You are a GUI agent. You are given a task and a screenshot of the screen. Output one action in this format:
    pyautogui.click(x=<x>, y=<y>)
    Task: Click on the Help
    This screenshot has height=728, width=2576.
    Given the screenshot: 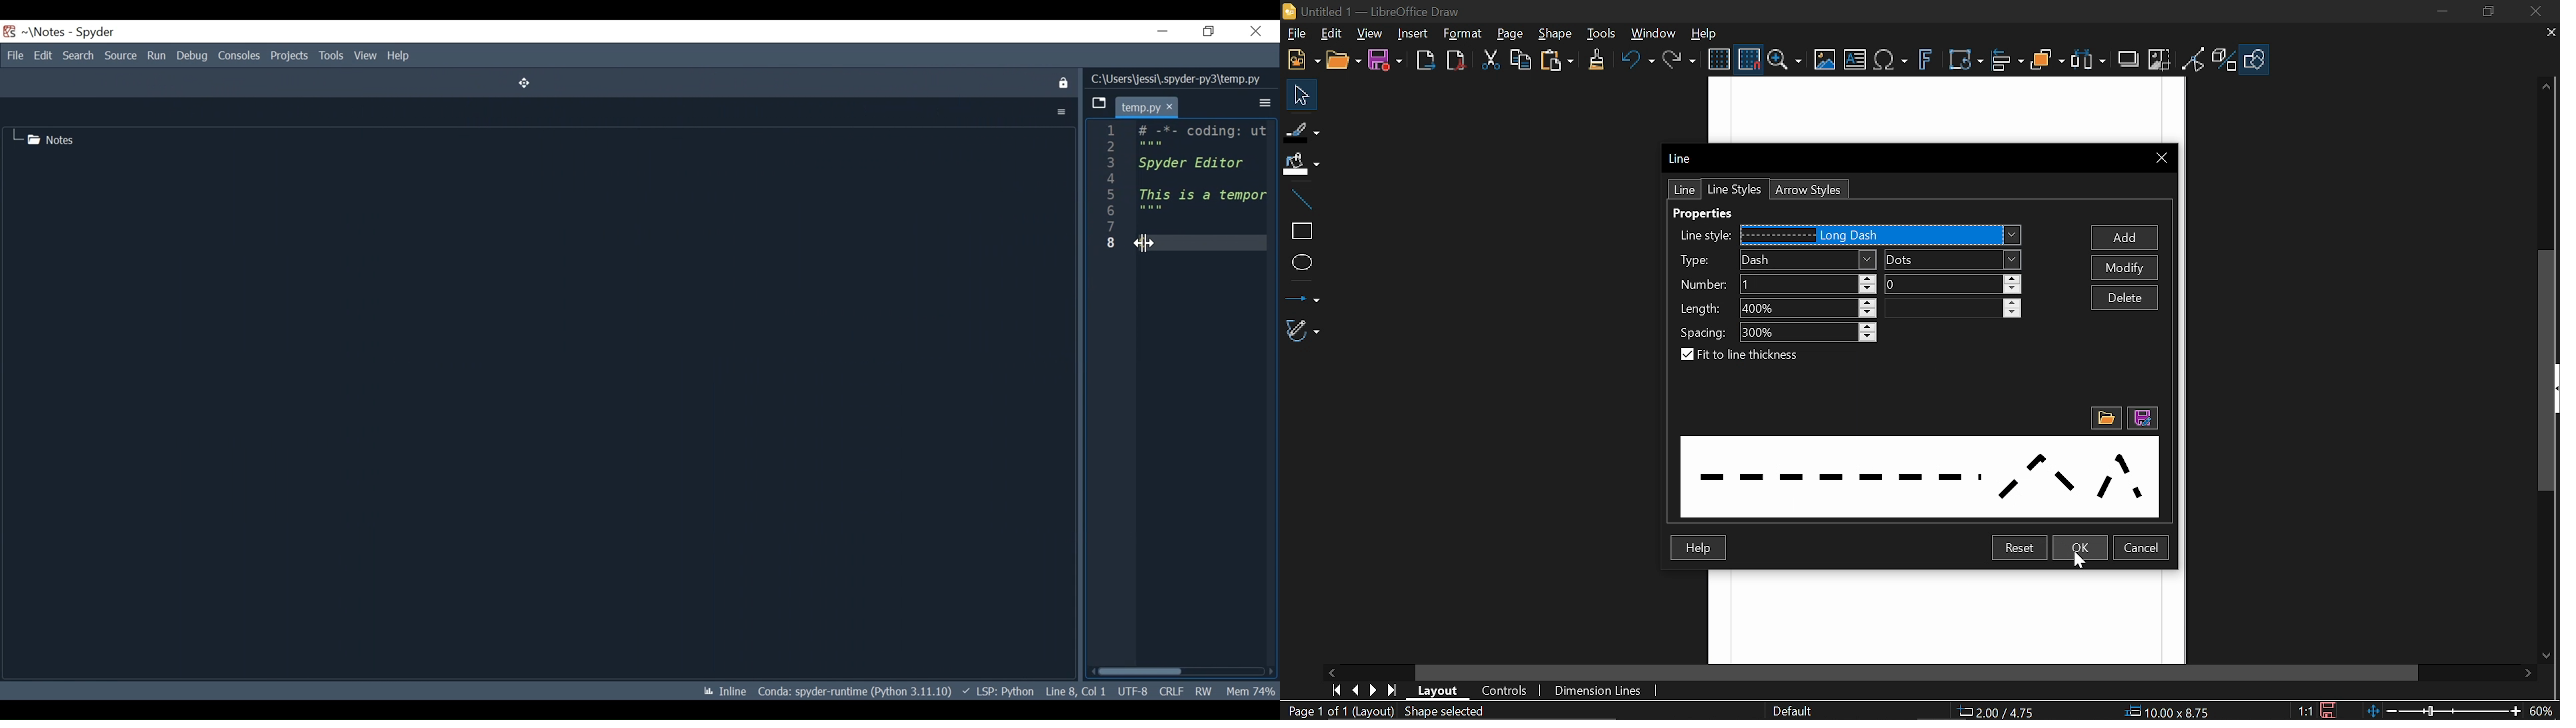 What is the action you would take?
    pyautogui.click(x=1696, y=548)
    